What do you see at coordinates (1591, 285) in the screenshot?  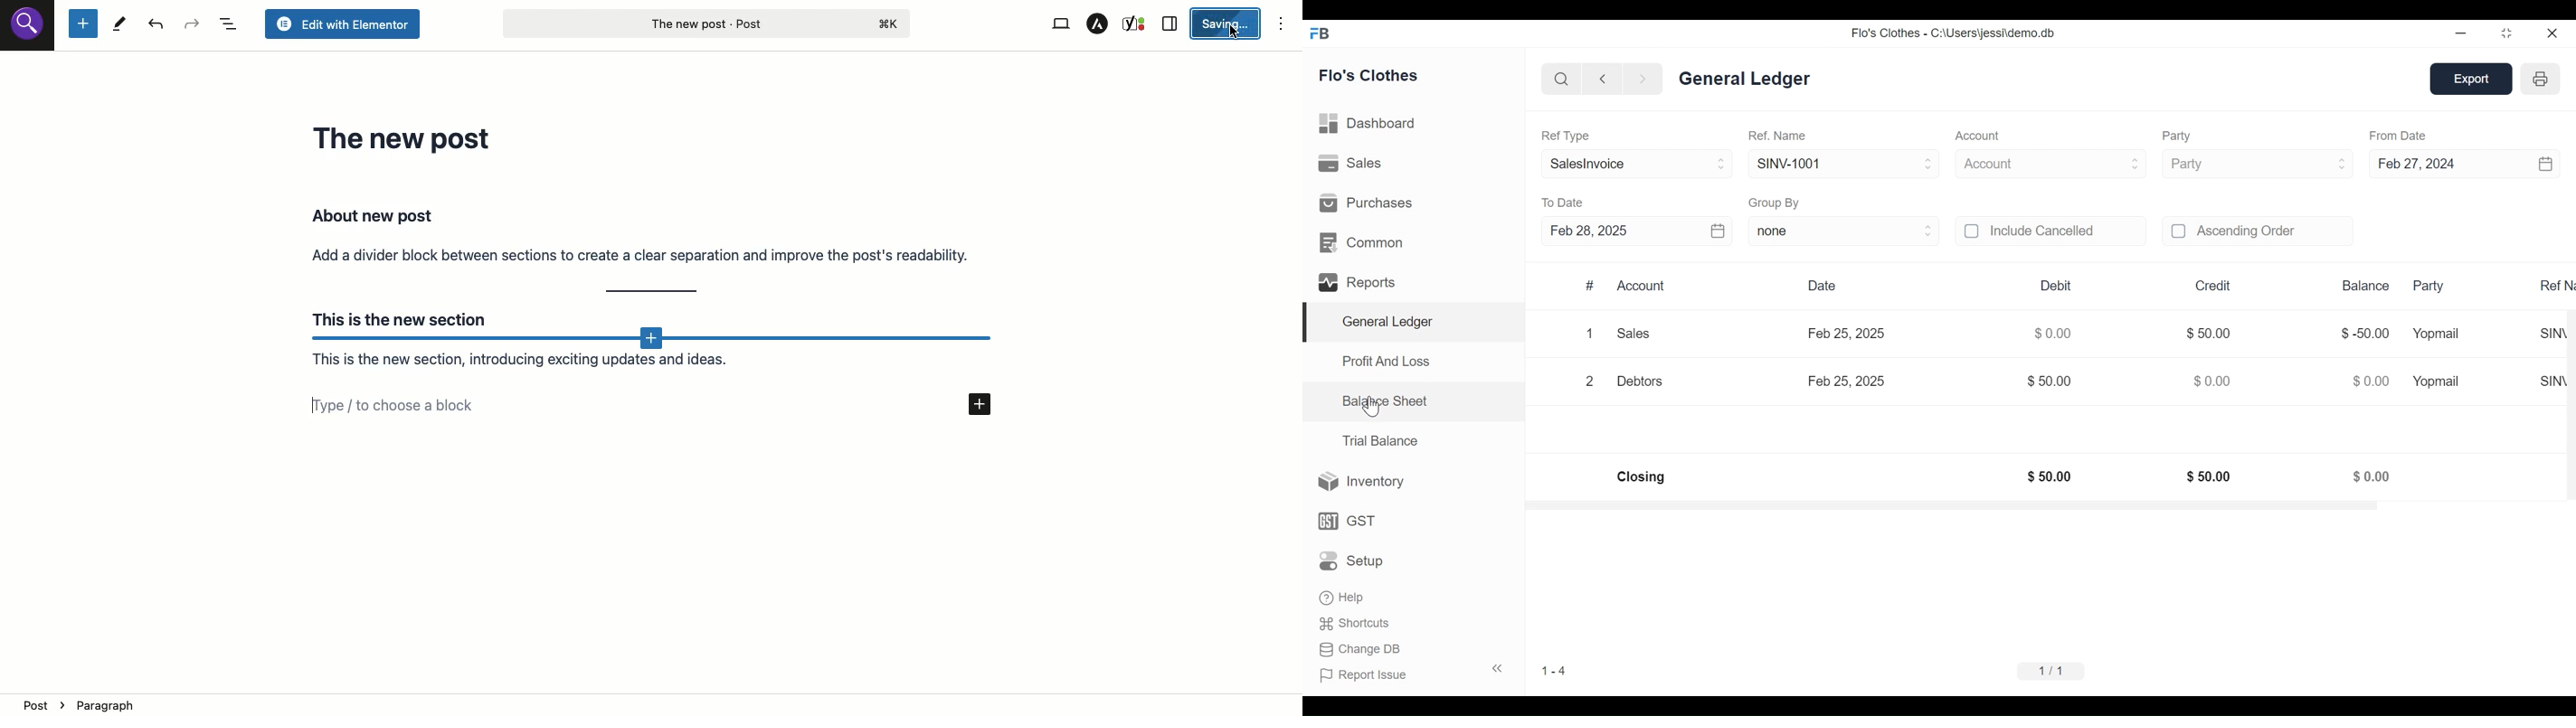 I see `#` at bounding box center [1591, 285].